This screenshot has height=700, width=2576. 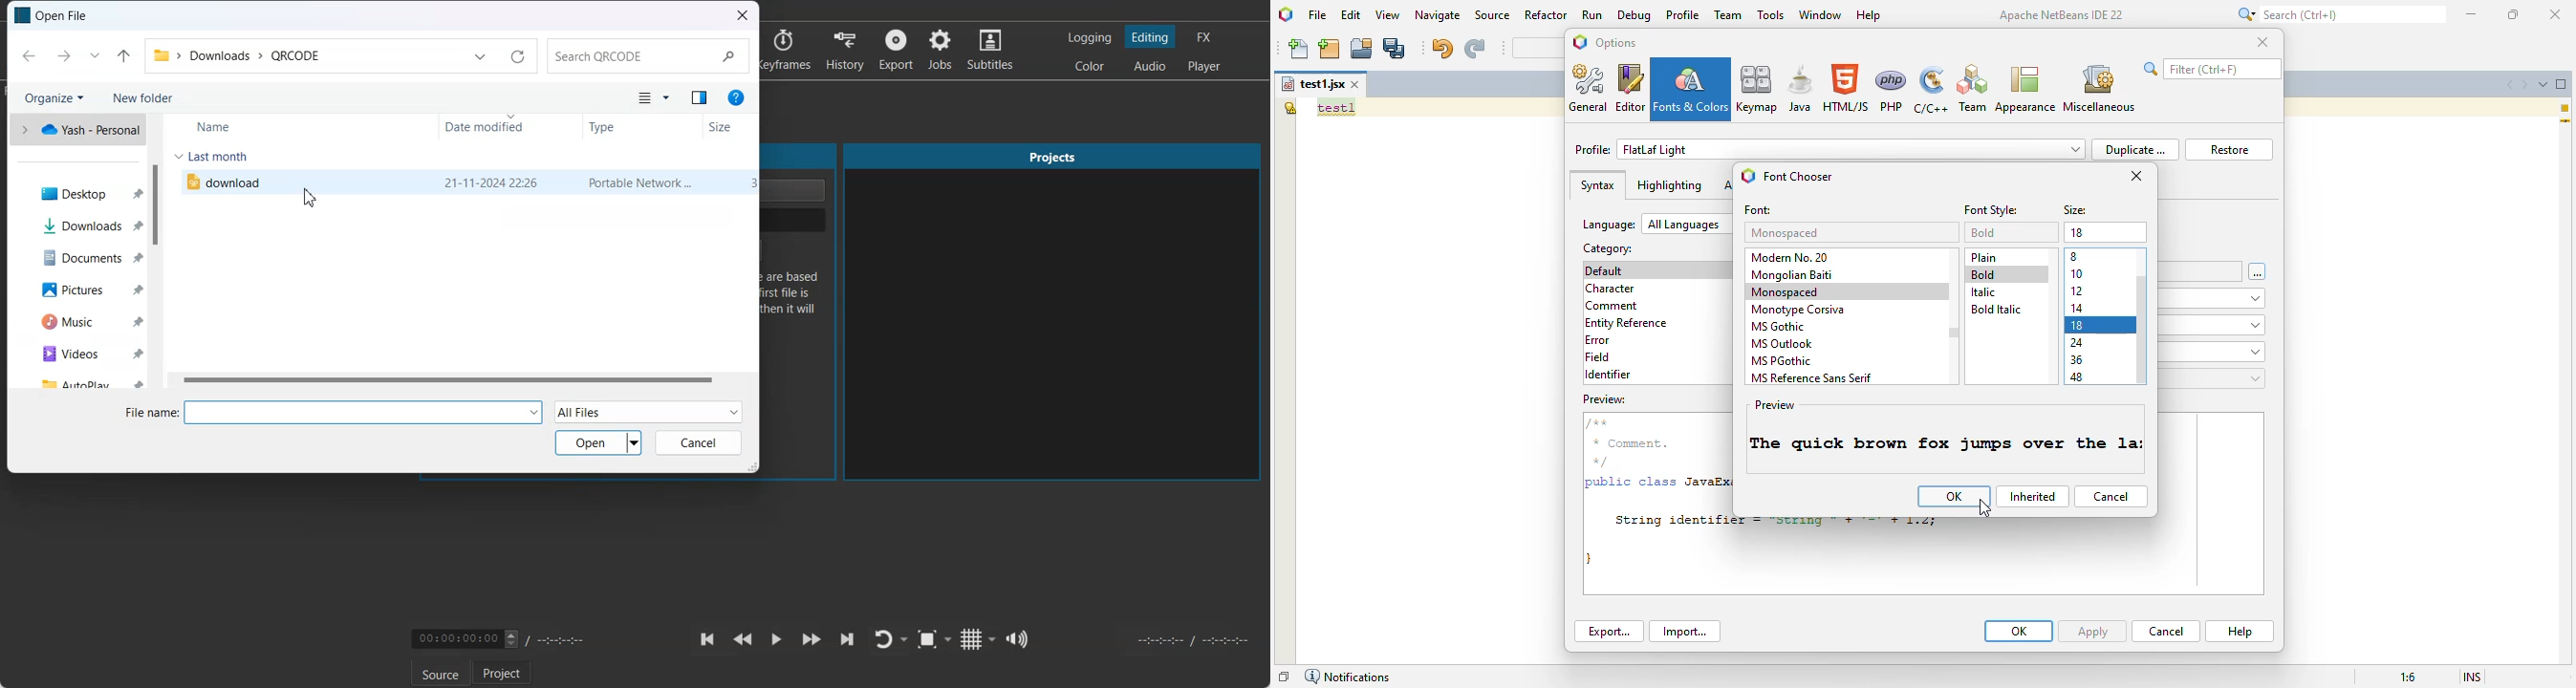 I want to click on entity reference, so click(x=1631, y=322).